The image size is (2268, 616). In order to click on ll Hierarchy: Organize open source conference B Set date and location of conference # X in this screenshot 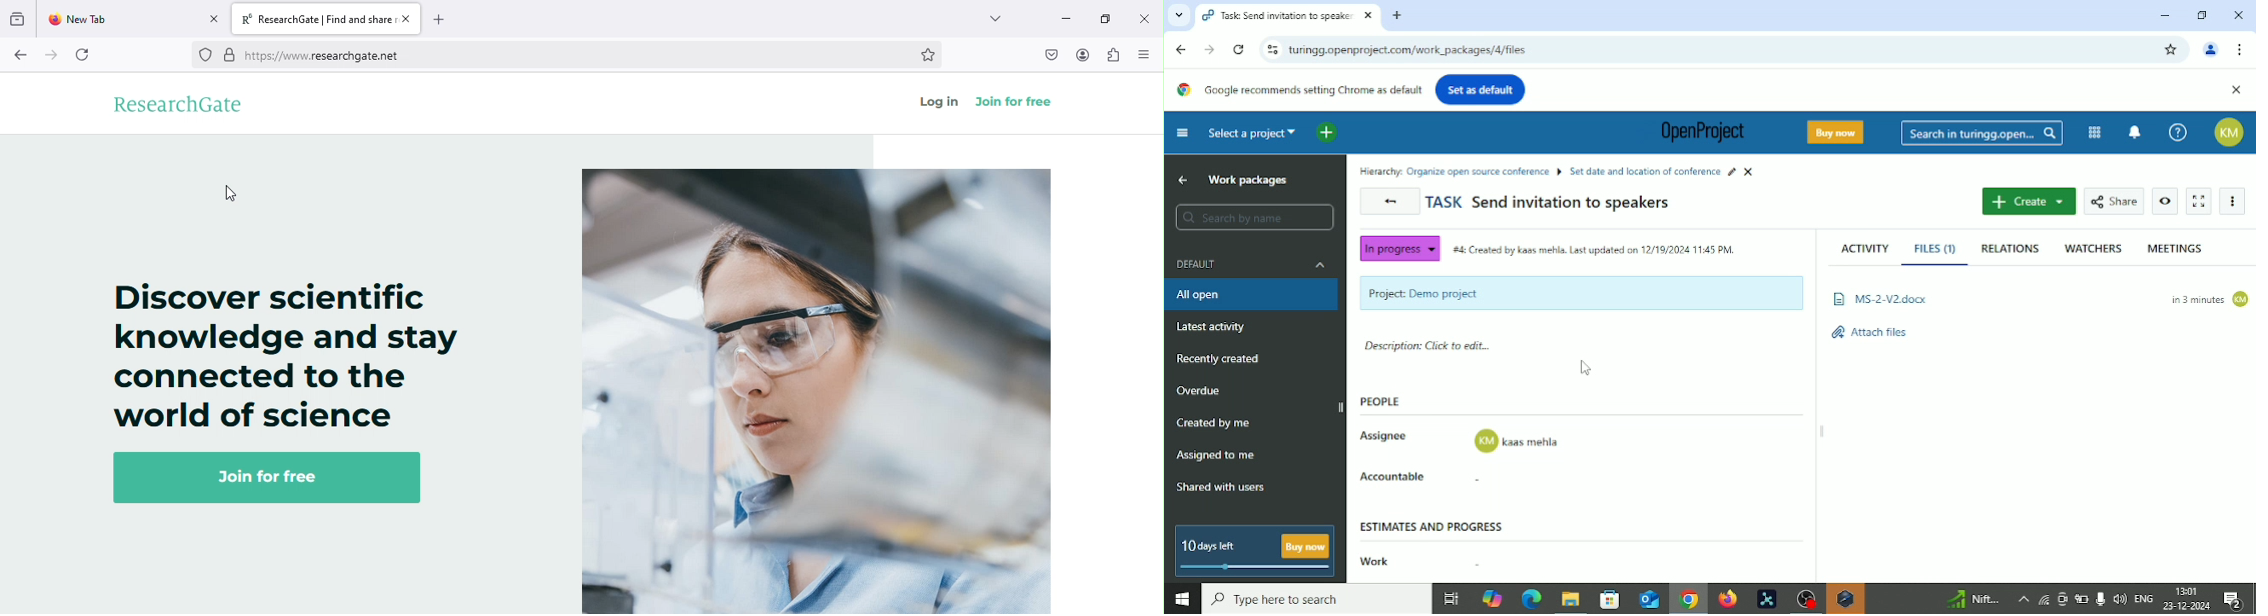, I will do `click(1561, 170)`.